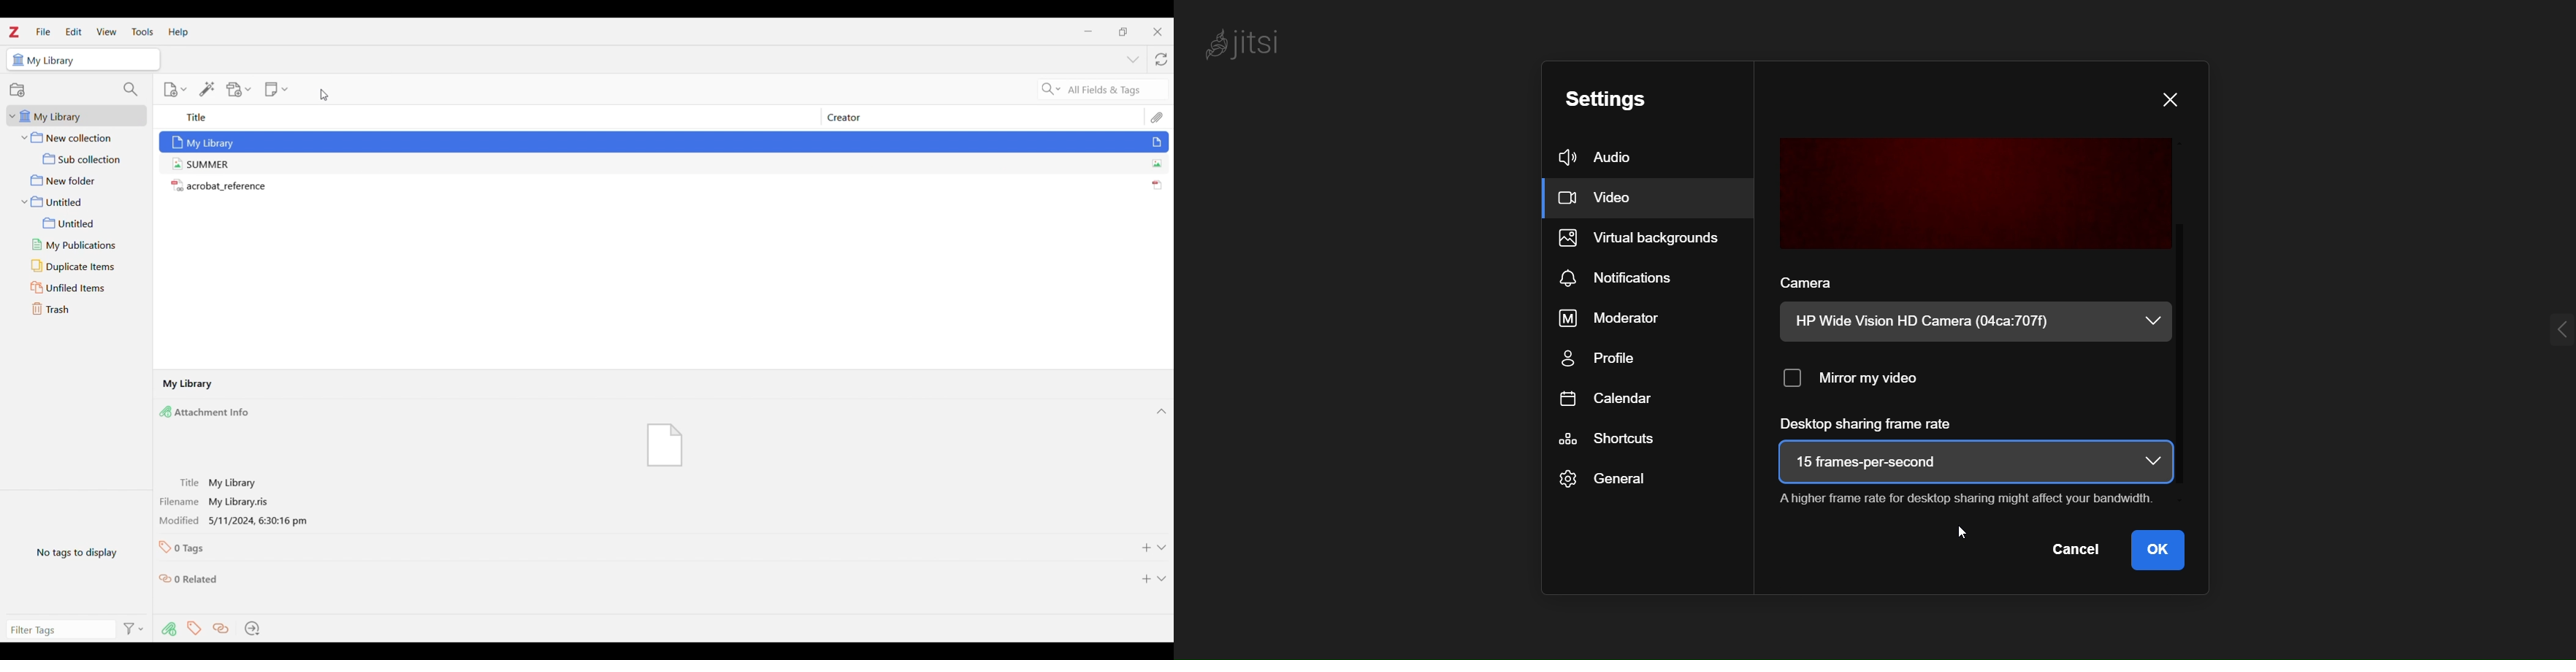 This screenshot has height=672, width=2576. I want to click on scroll bar, so click(2187, 304).